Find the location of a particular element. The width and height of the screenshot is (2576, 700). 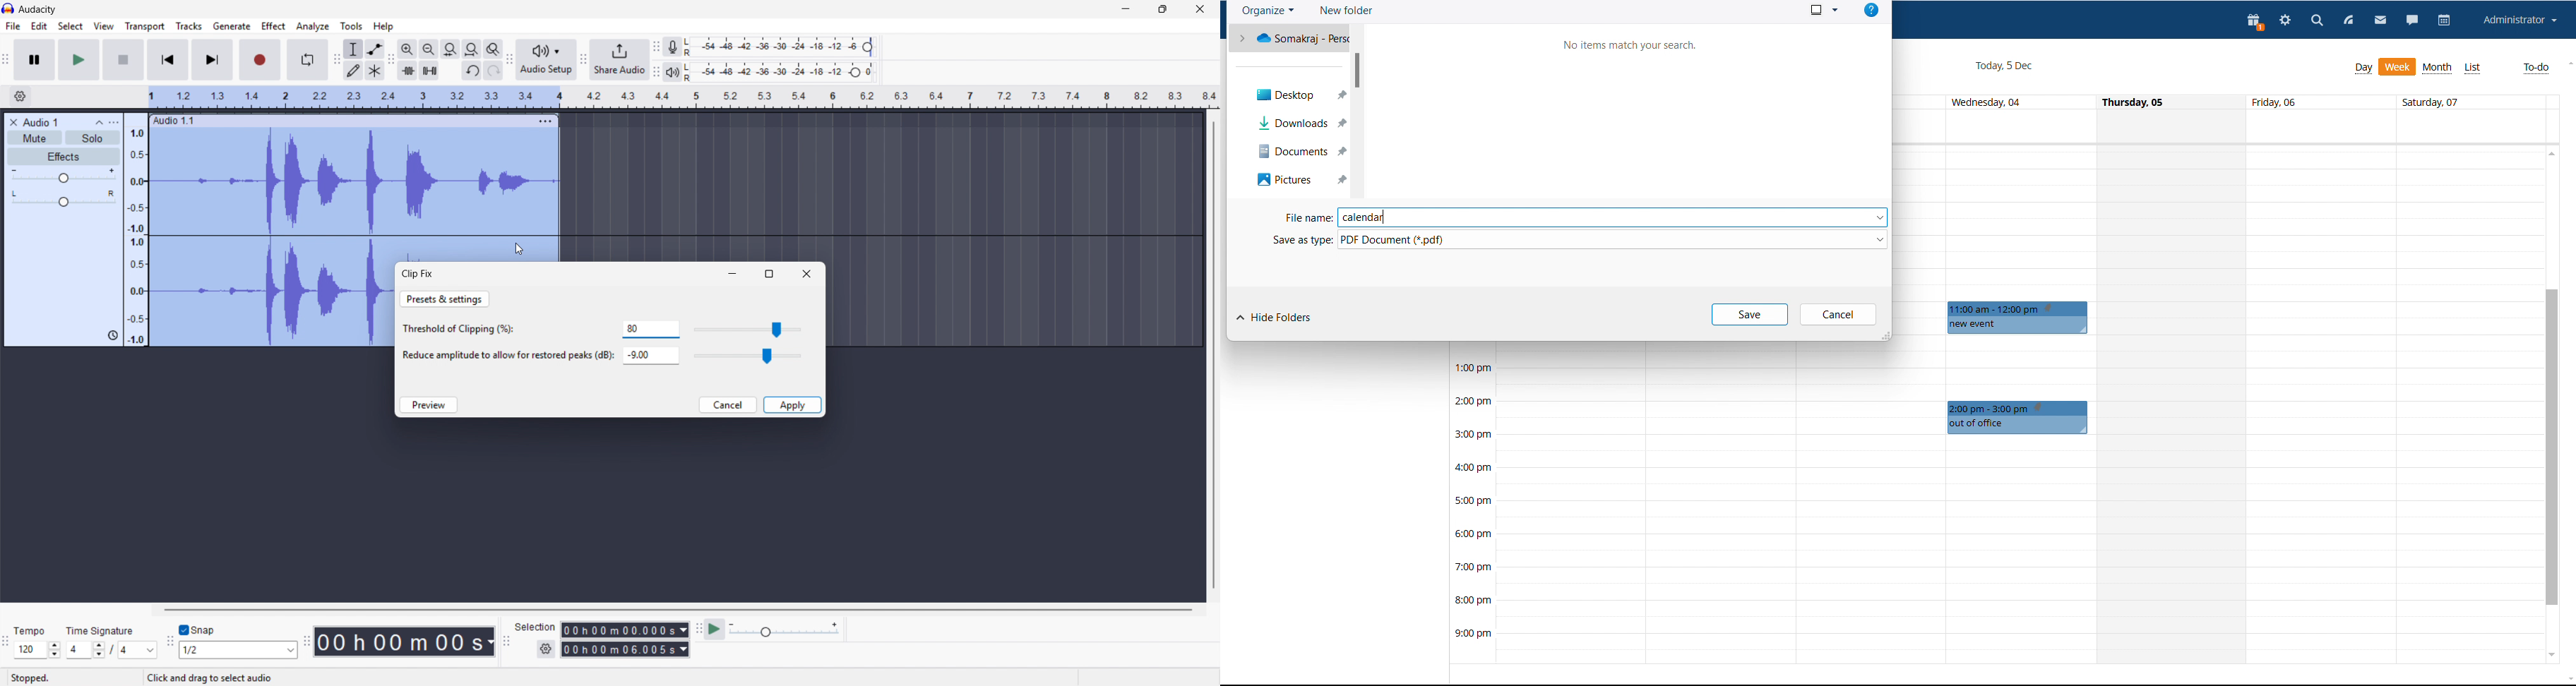

Recording level is located at coordinates (782, 47).